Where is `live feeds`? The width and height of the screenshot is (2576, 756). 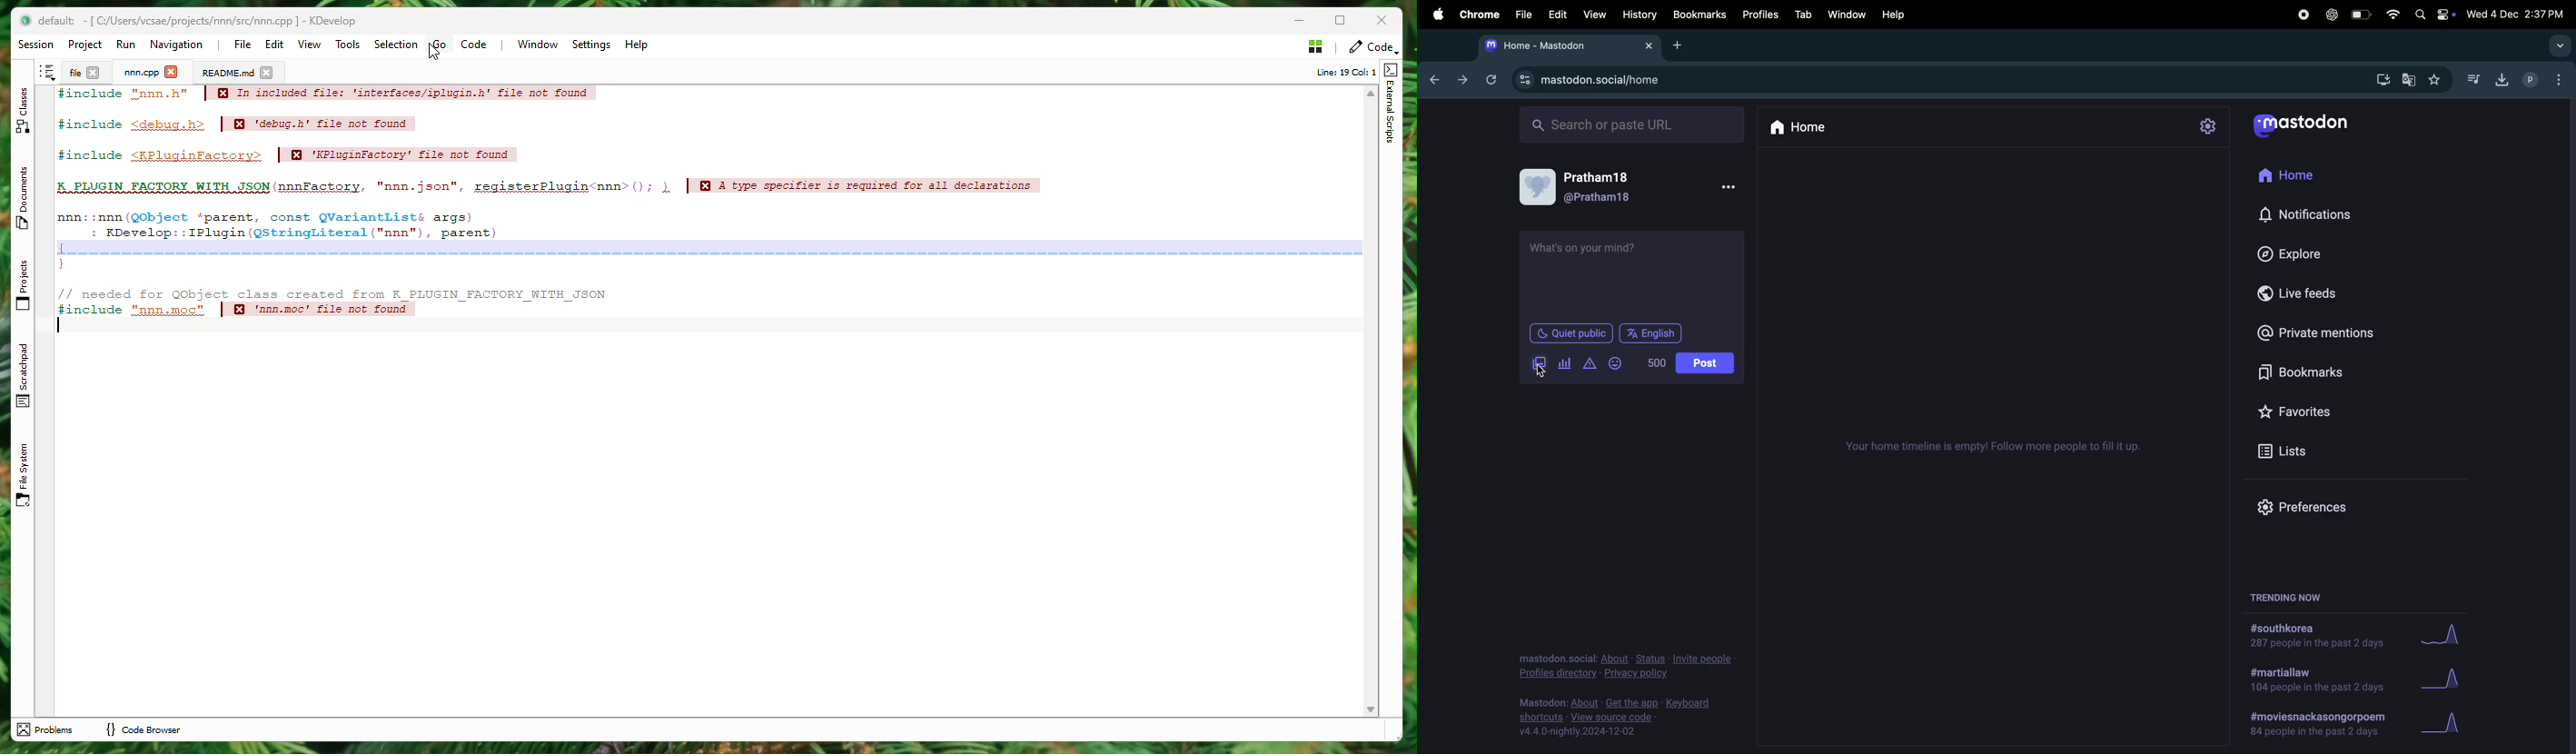
live feeds is located at coordinates (2305, 292).